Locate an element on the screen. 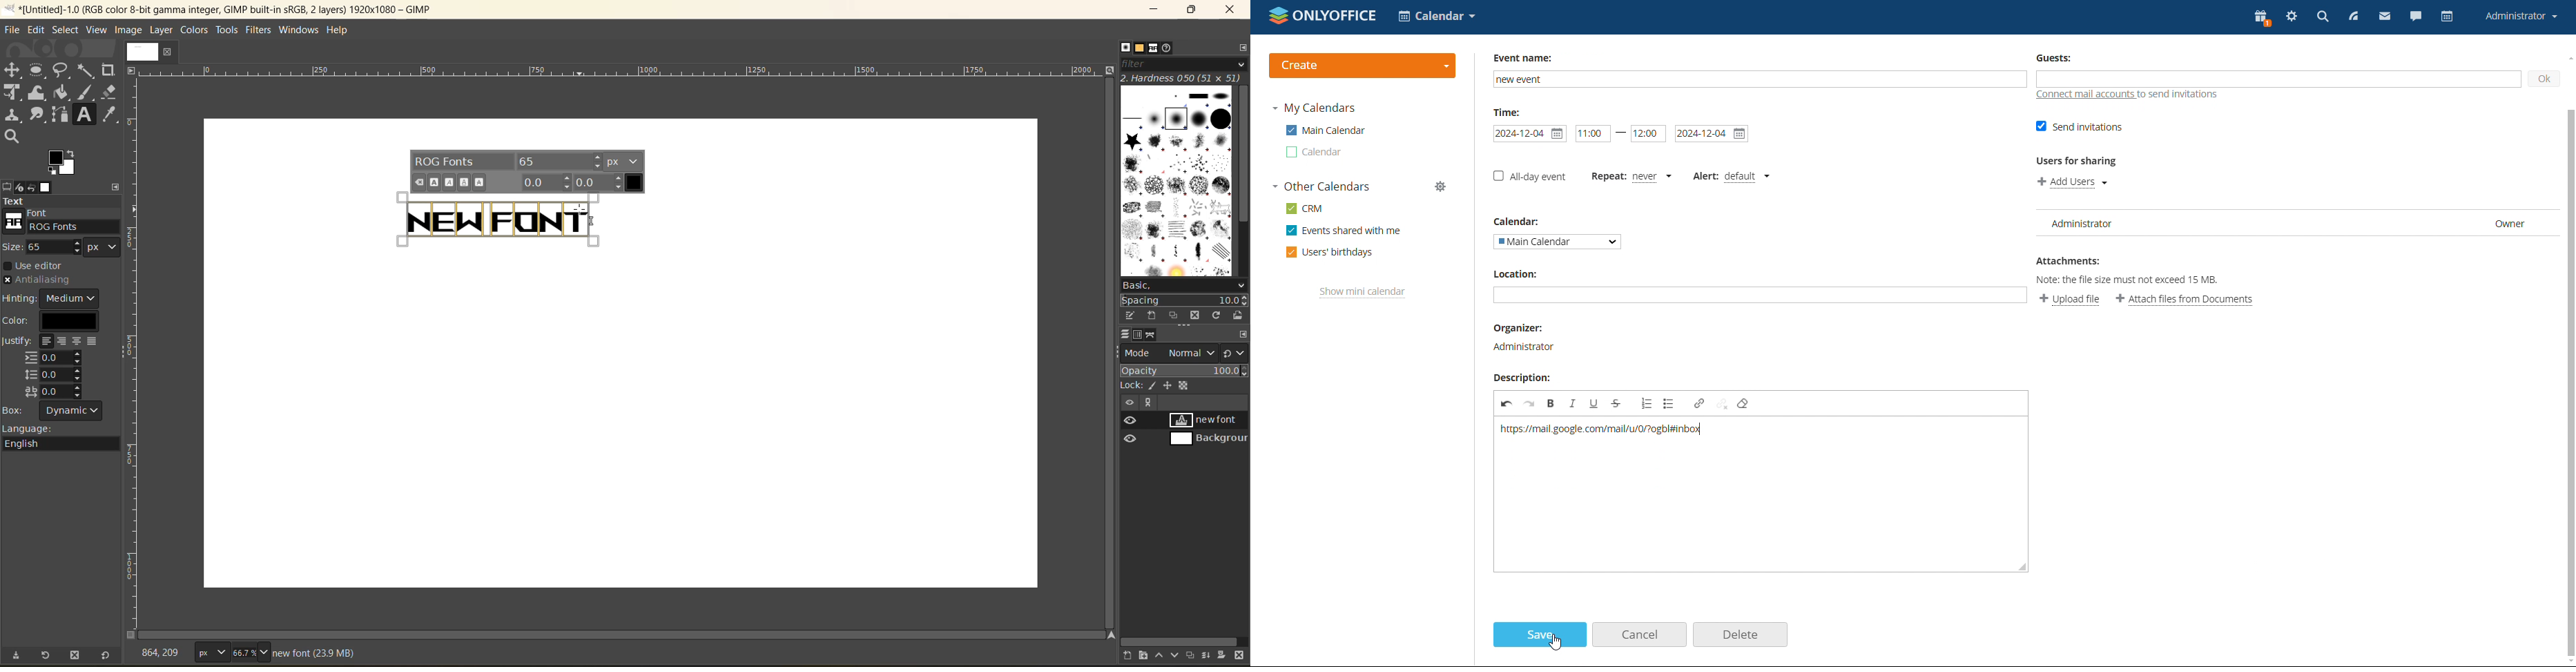  set repetition is located at coordinates (1607, 176).